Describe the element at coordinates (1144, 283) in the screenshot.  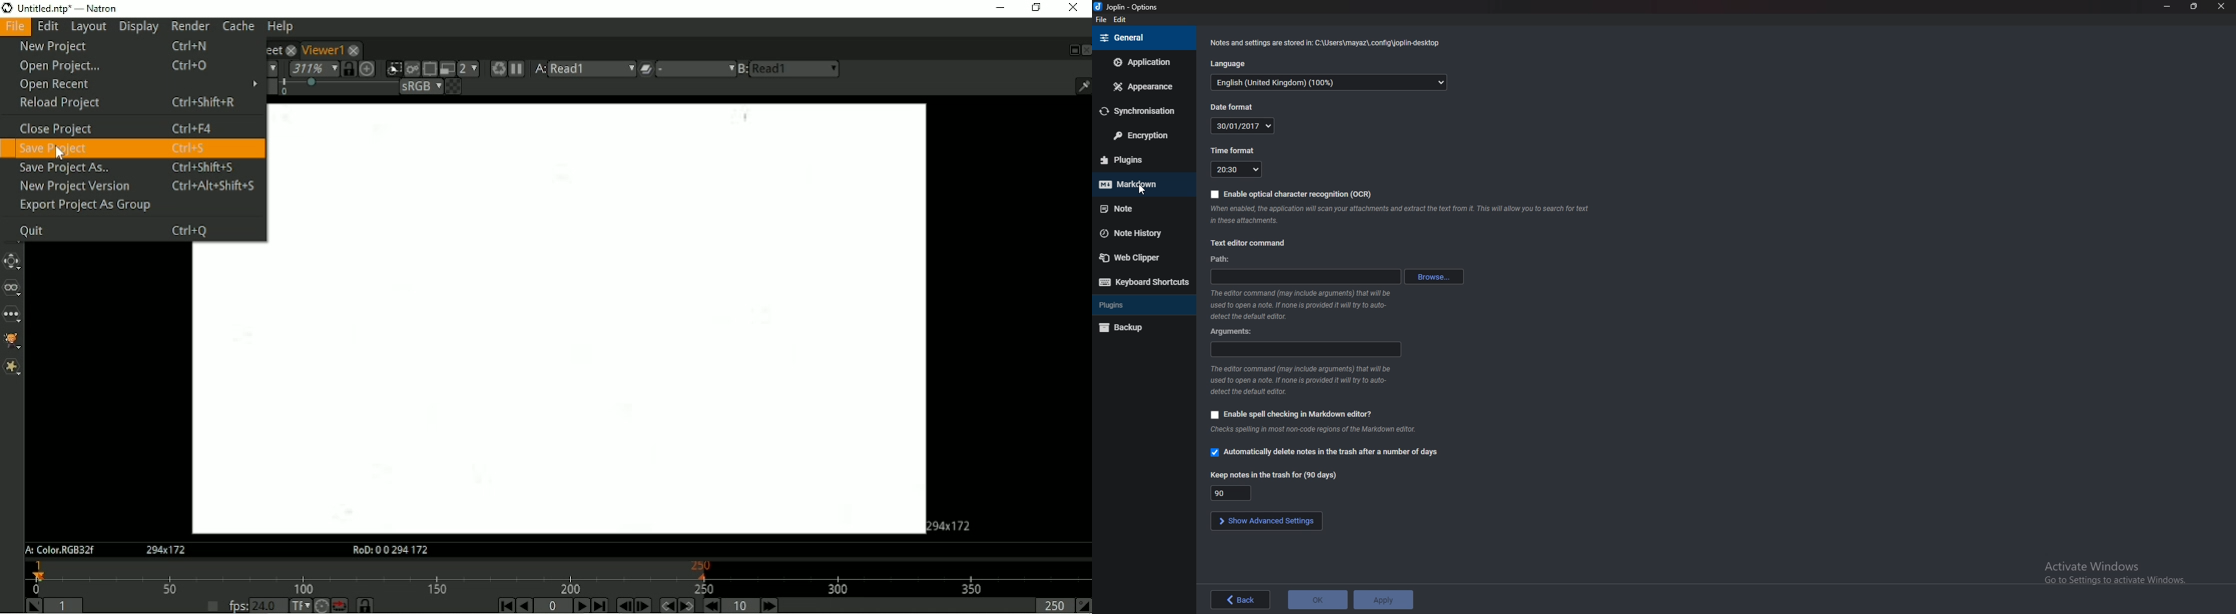
I see `keyboard shortcuts` at that location.